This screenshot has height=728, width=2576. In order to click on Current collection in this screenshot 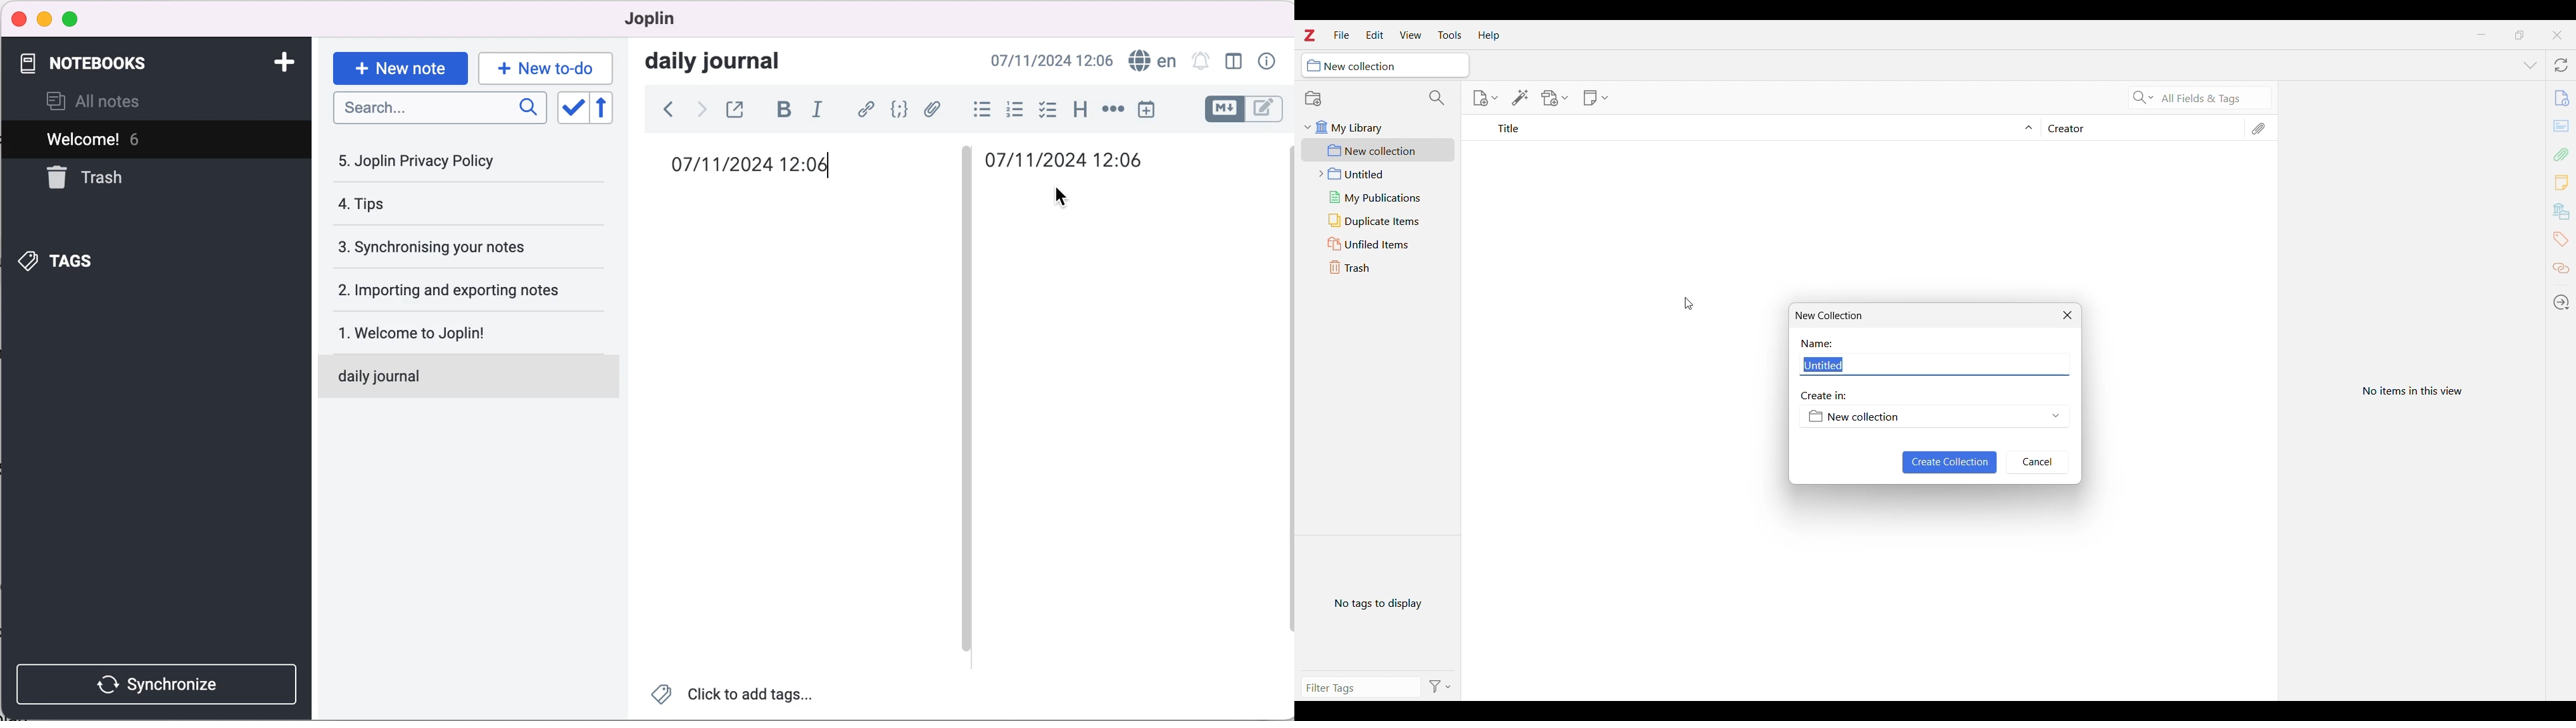, I will do `click(1384, 65)`.